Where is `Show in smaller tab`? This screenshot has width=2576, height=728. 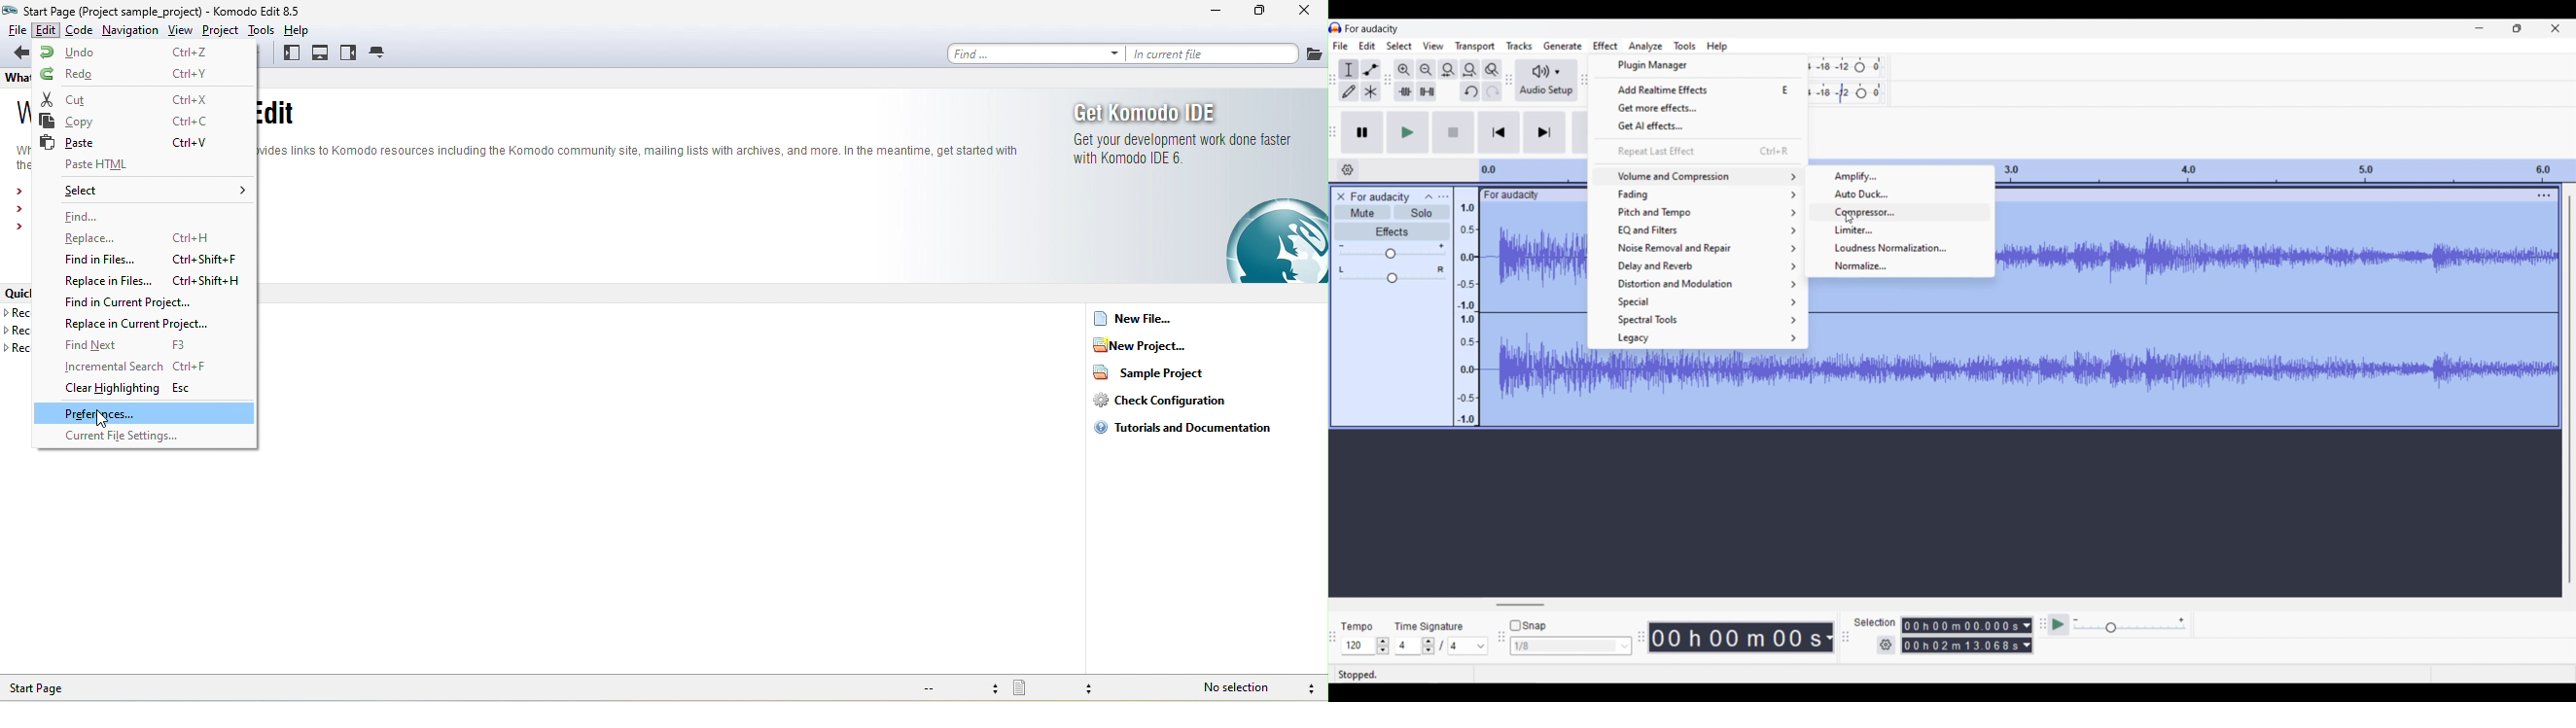
Show in smaller tab is located at coordinates (2518, 29).